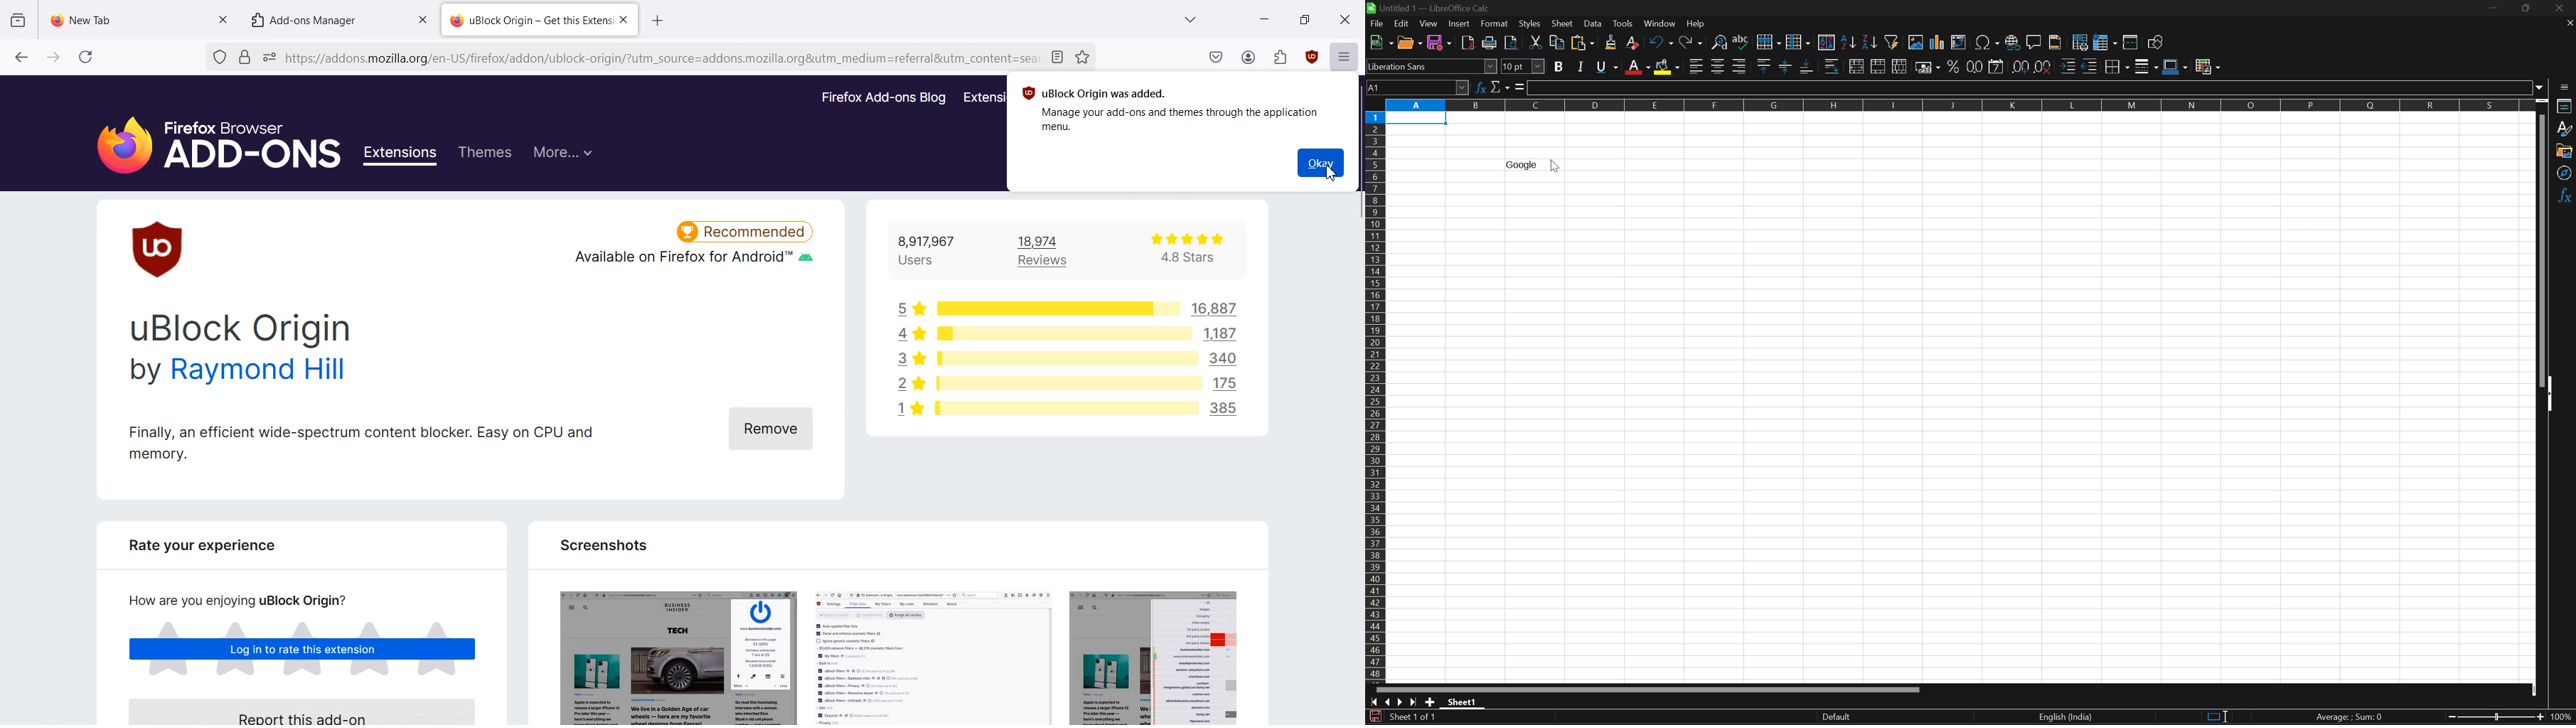  What do you see at coordinates (1561, 67) in the screenshot?
I see `Bold` at bounding box center [1561, 67].